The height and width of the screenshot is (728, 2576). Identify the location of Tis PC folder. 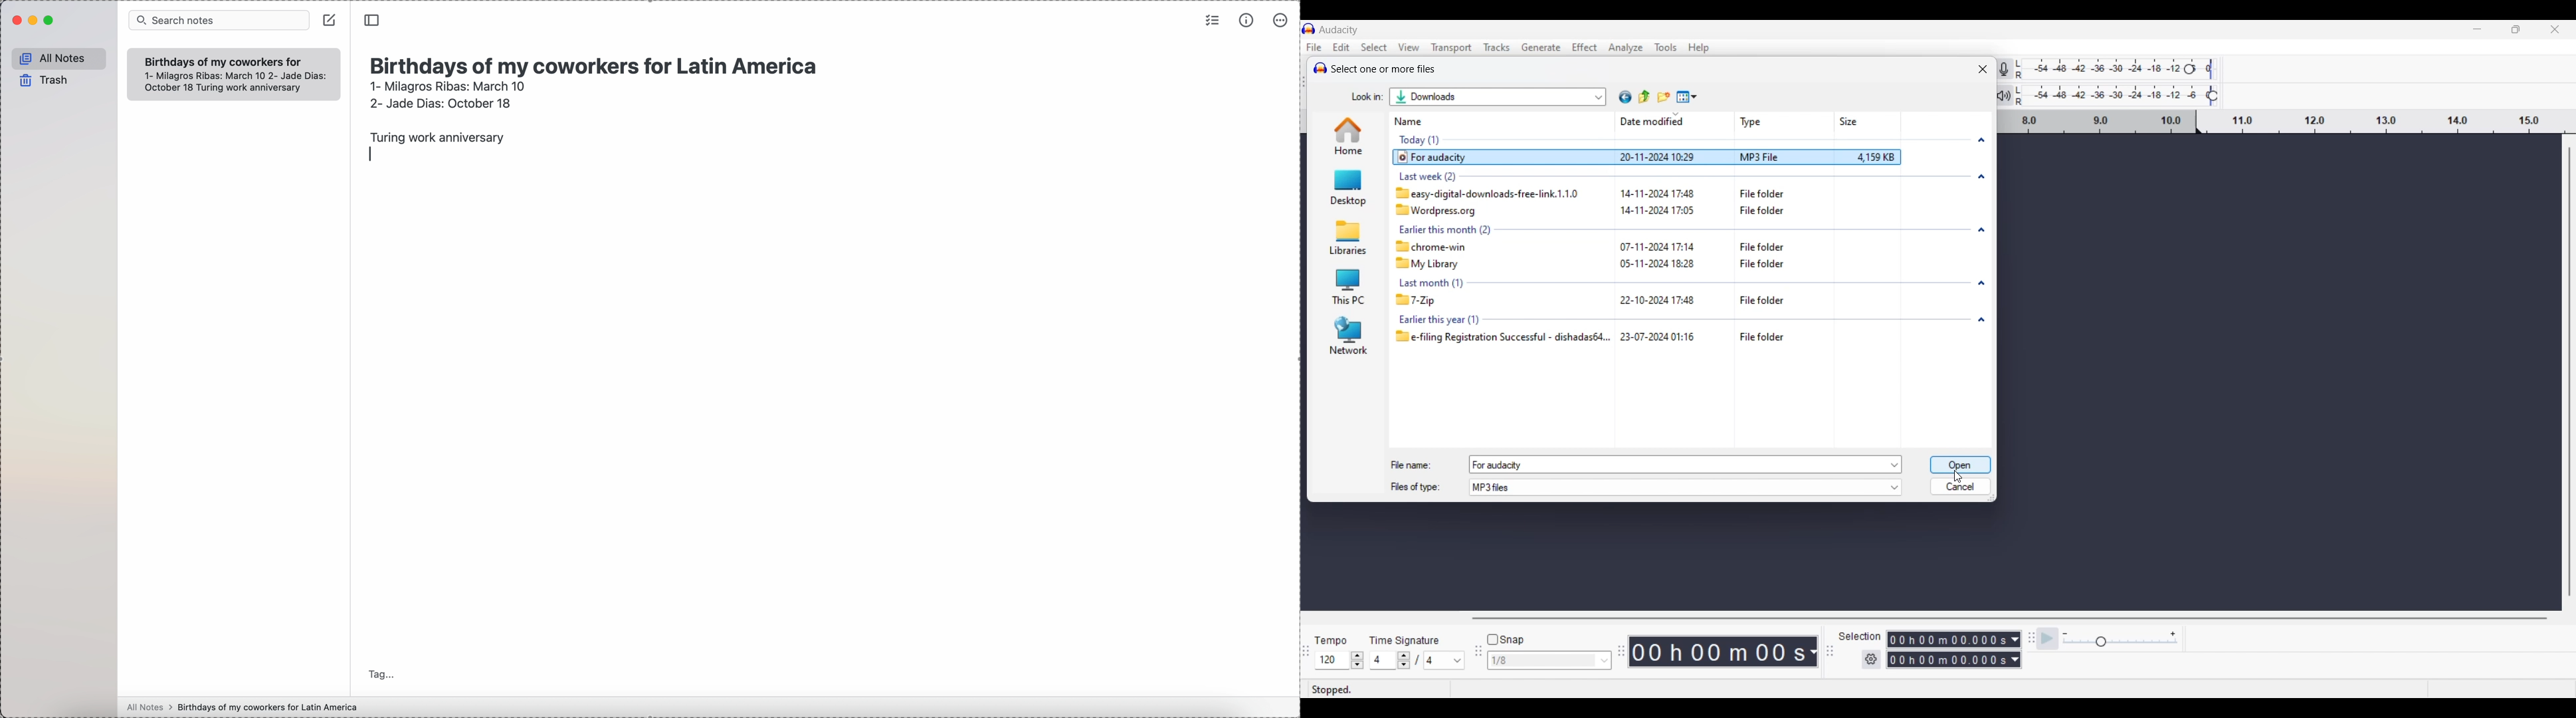
(1347, 287).